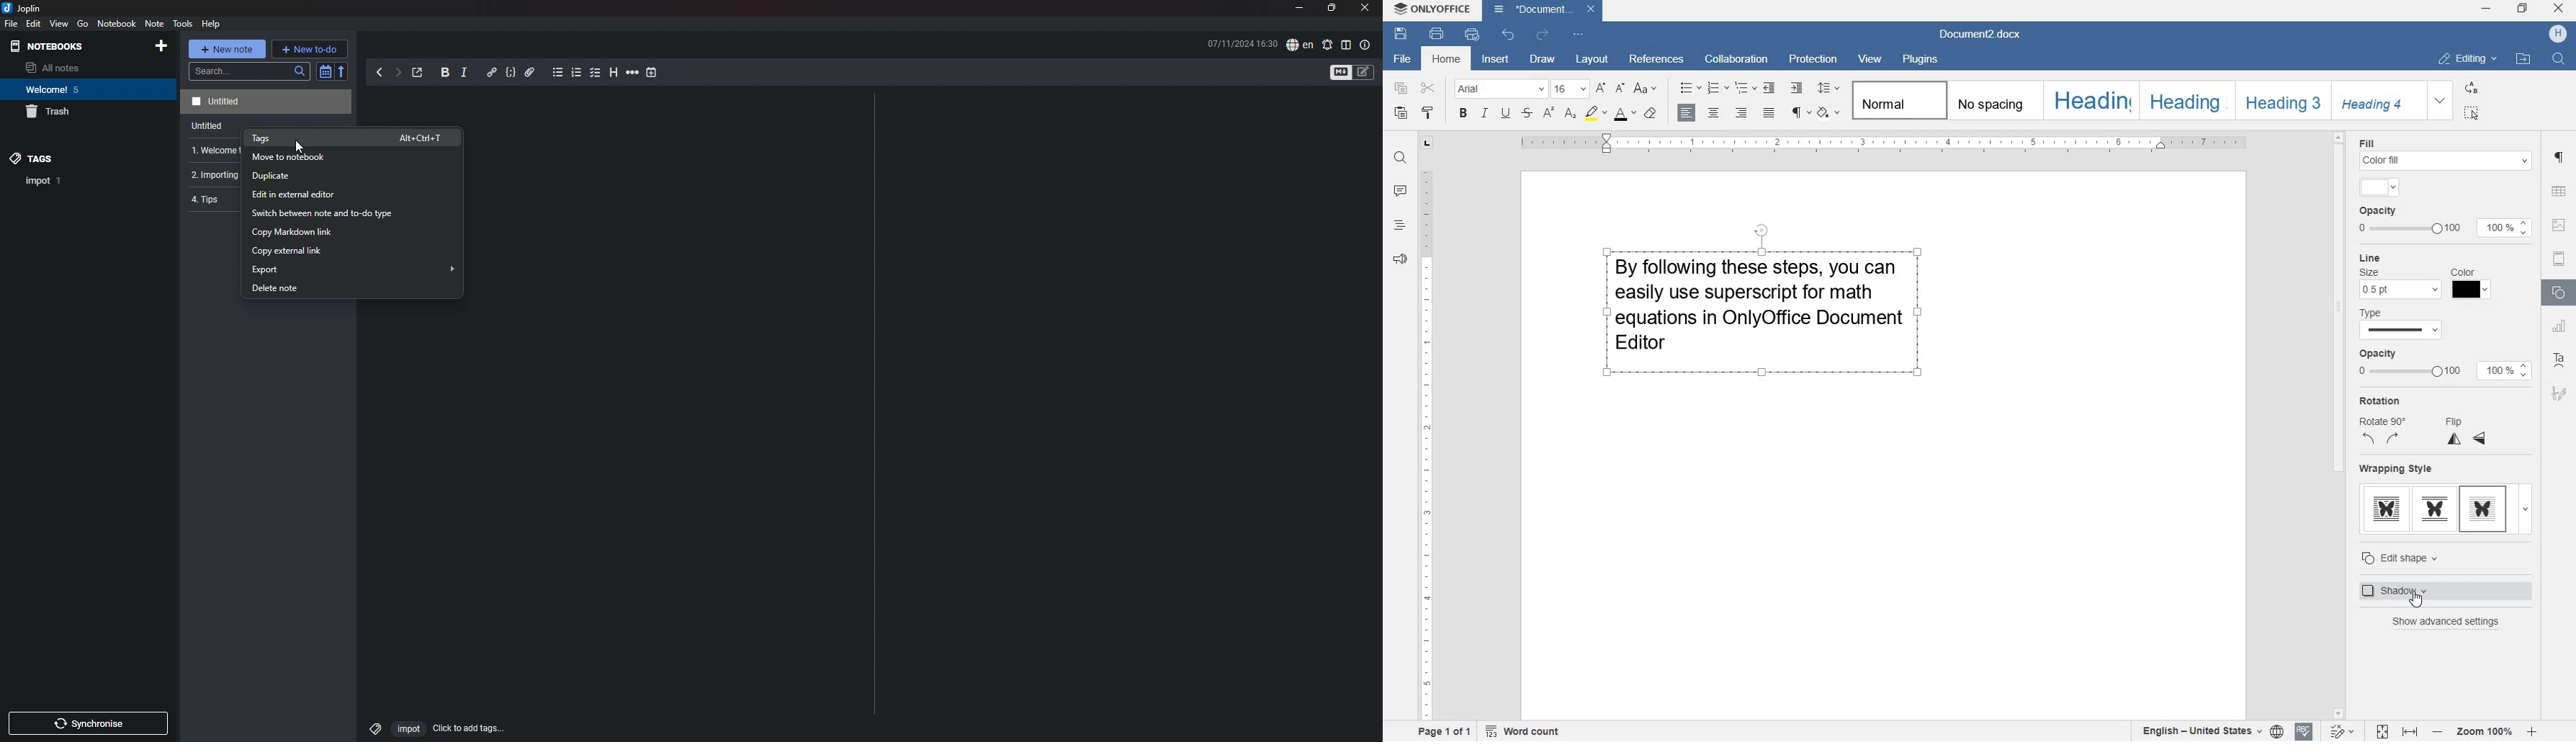  Describe the element at coordinates (211, 176) in the screenshot. I see `2. Importing` at that location.